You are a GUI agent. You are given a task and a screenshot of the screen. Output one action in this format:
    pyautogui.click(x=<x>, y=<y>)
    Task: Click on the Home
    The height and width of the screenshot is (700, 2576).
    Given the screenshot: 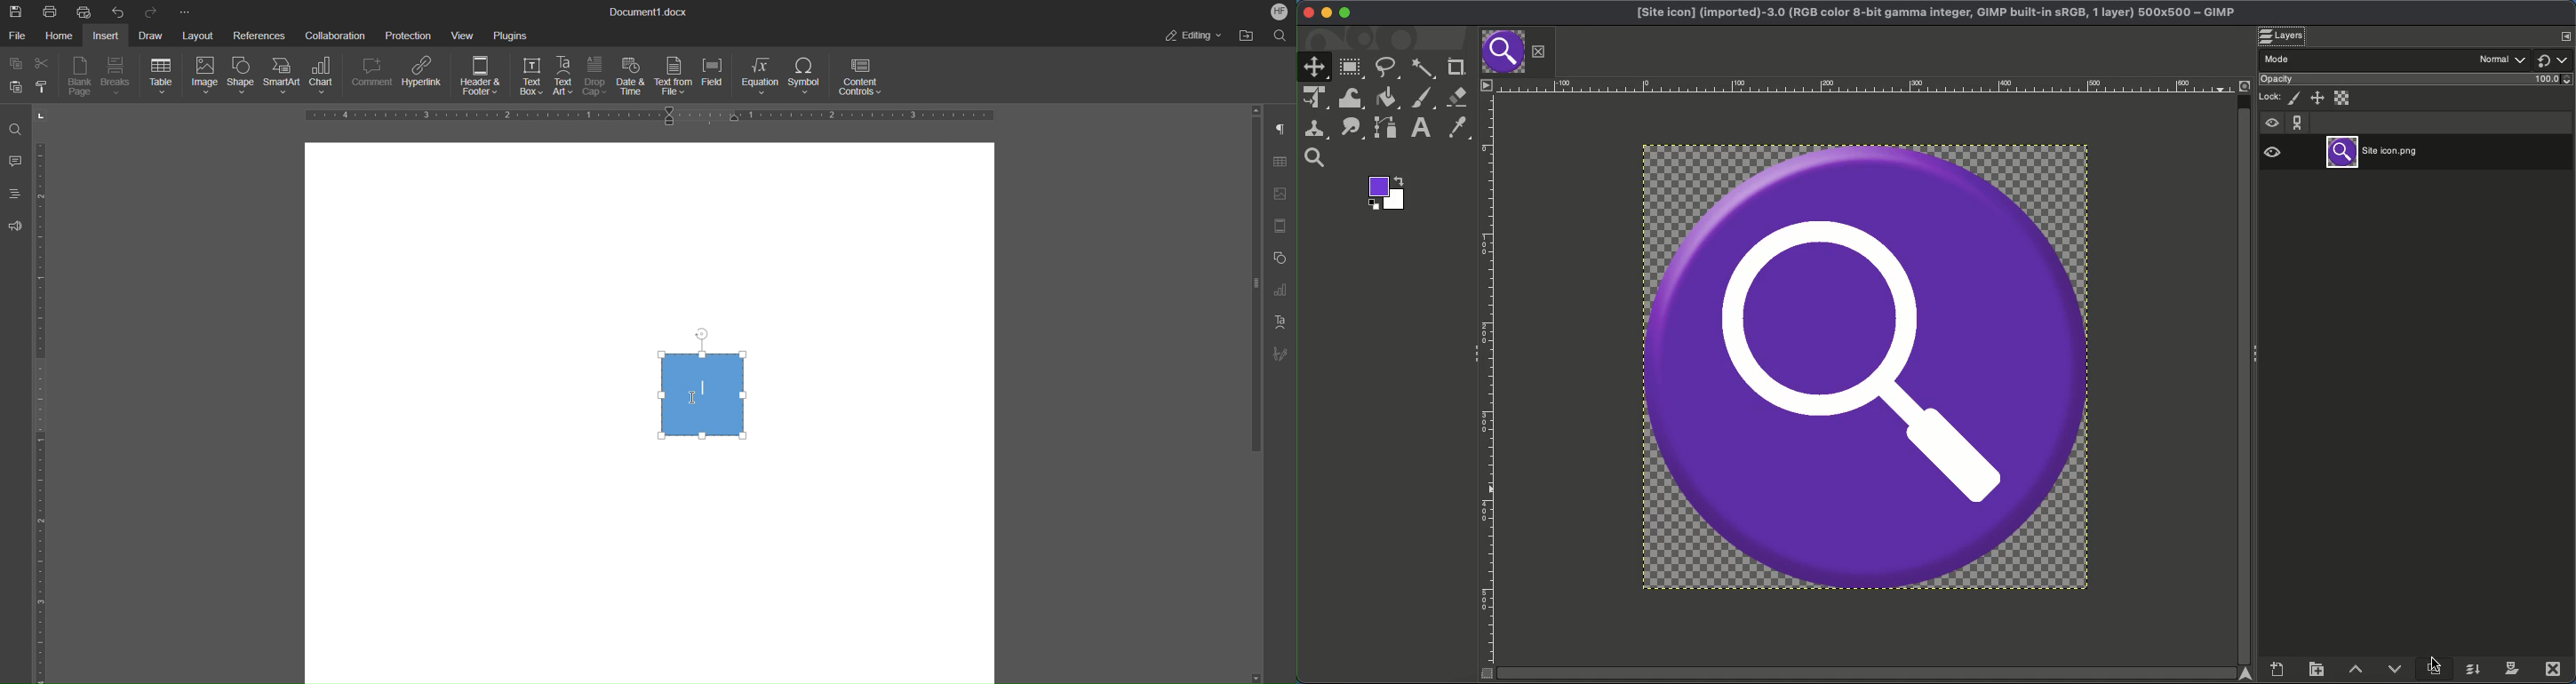 What is the action you would take?
    pyautogui.click(x=62, y=36)
    